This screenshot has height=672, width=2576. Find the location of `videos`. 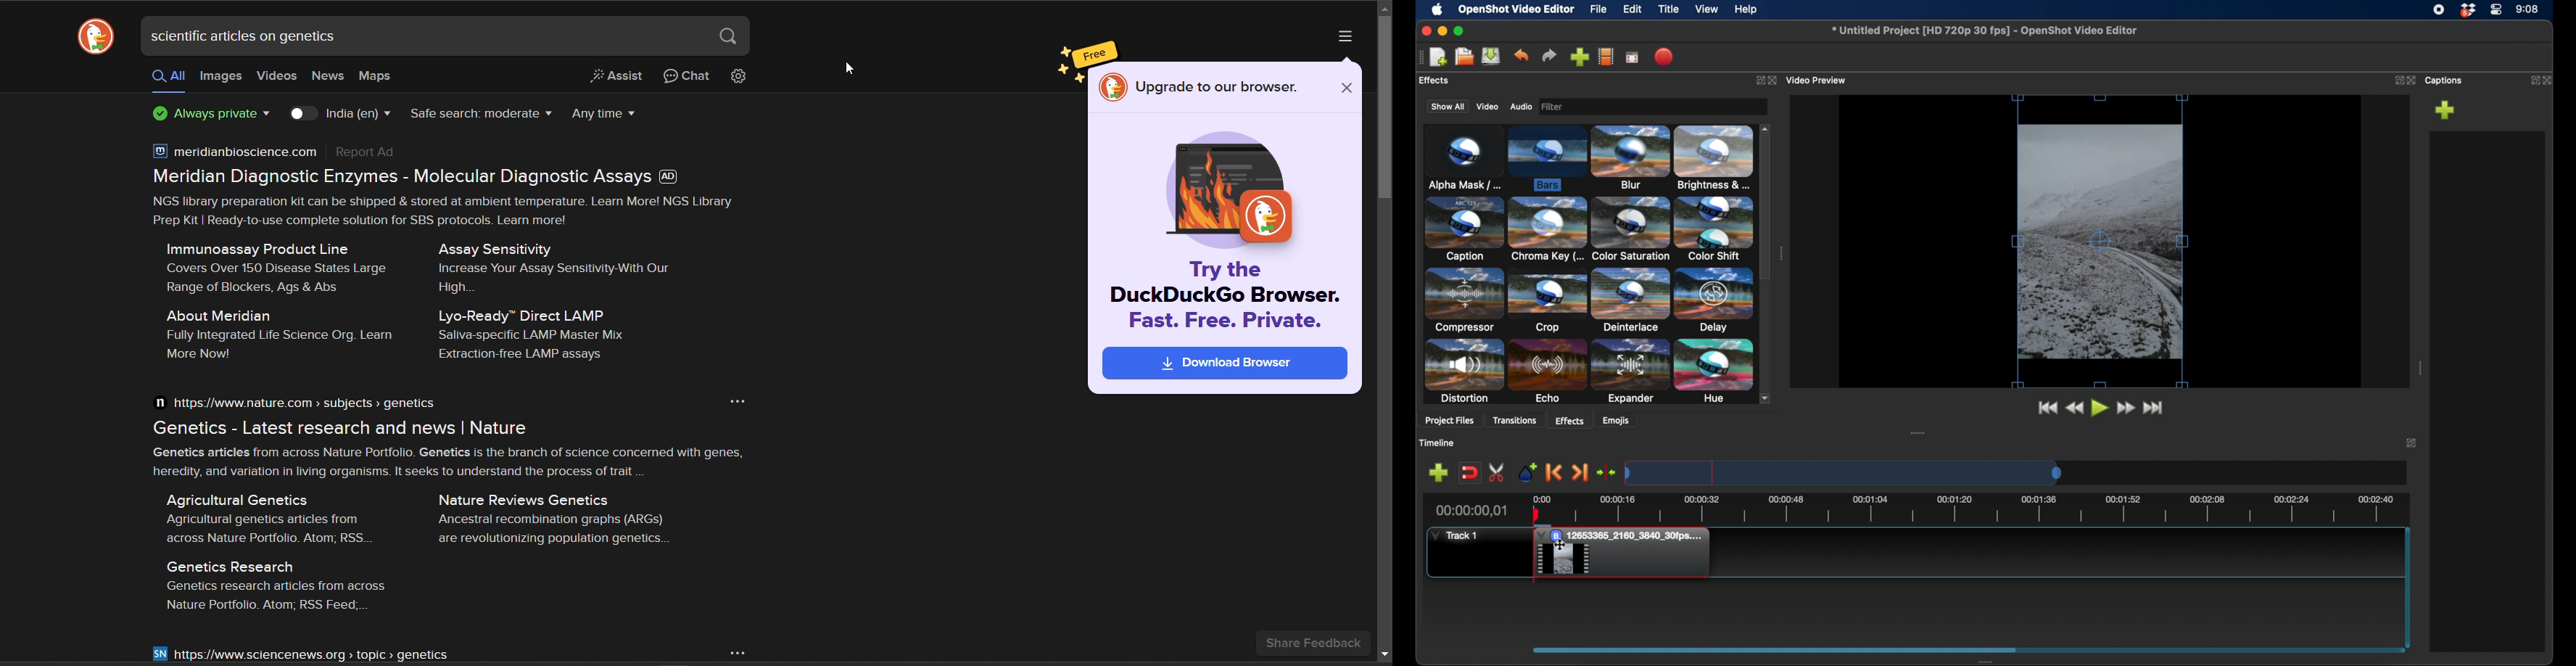

videos is located at coordinates (276, 77).